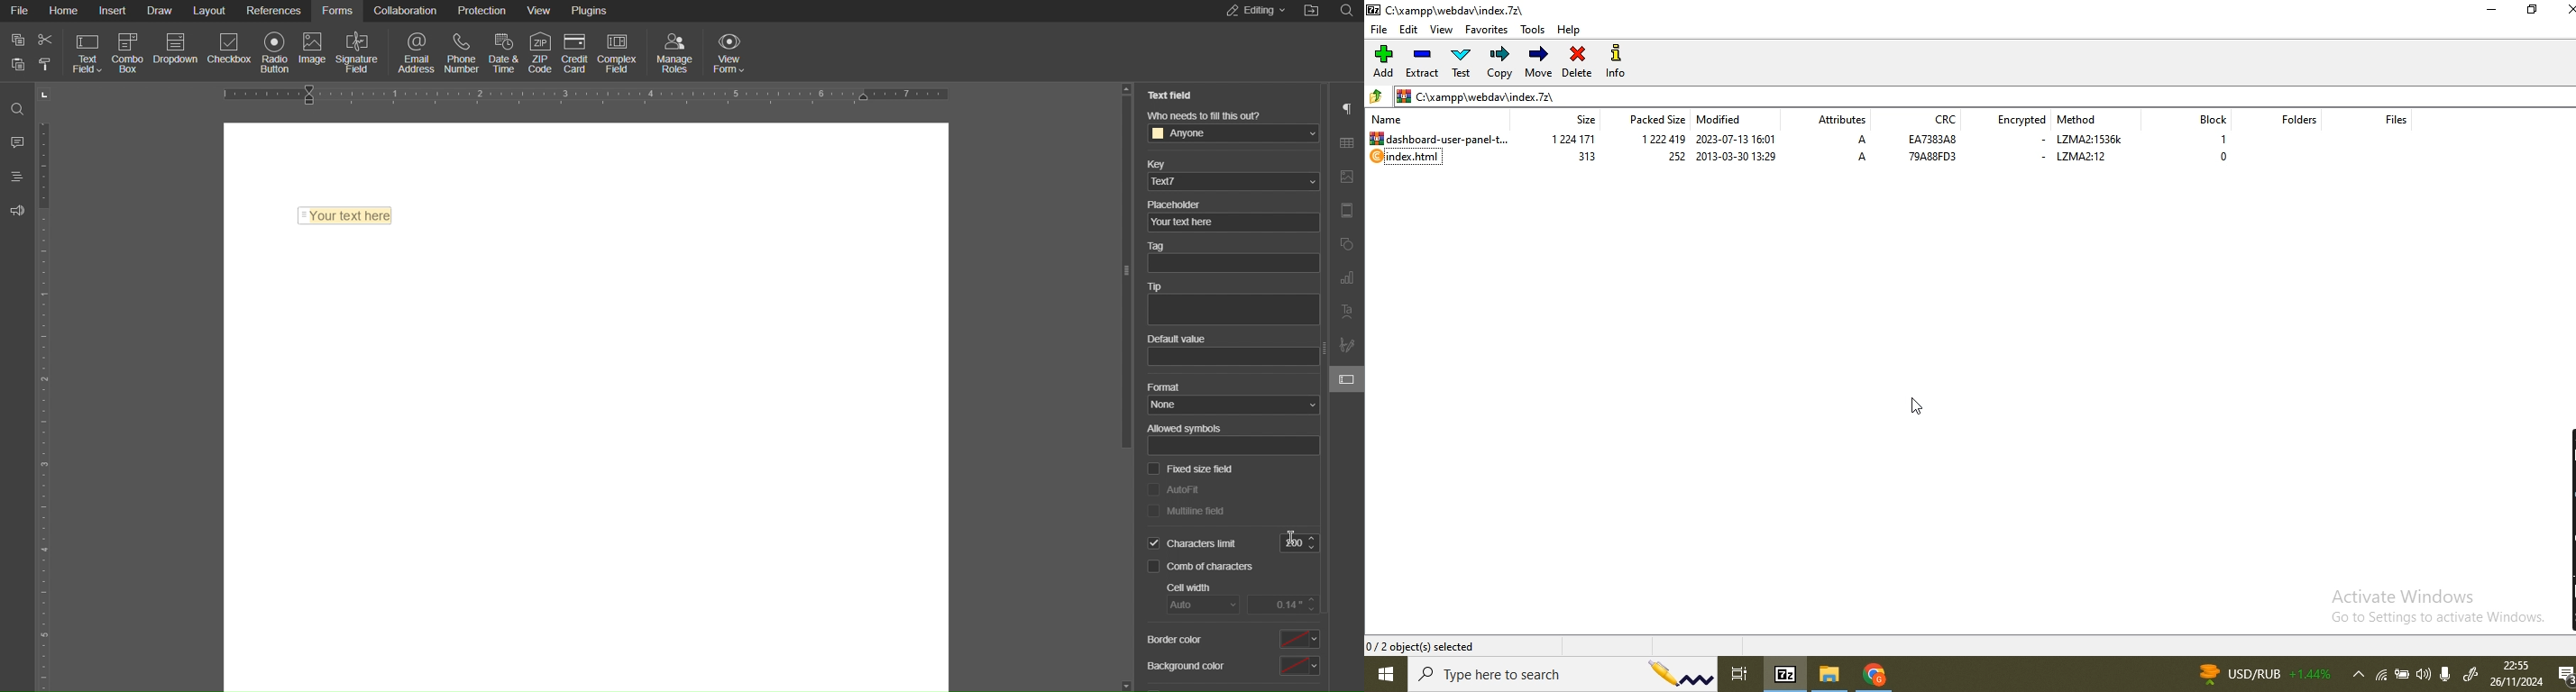 Image resolution: width=2576 pixels, height=700 pixels. Describe the element at coordinates (1413, 30) in the screenshot. I see `edit` at that location.